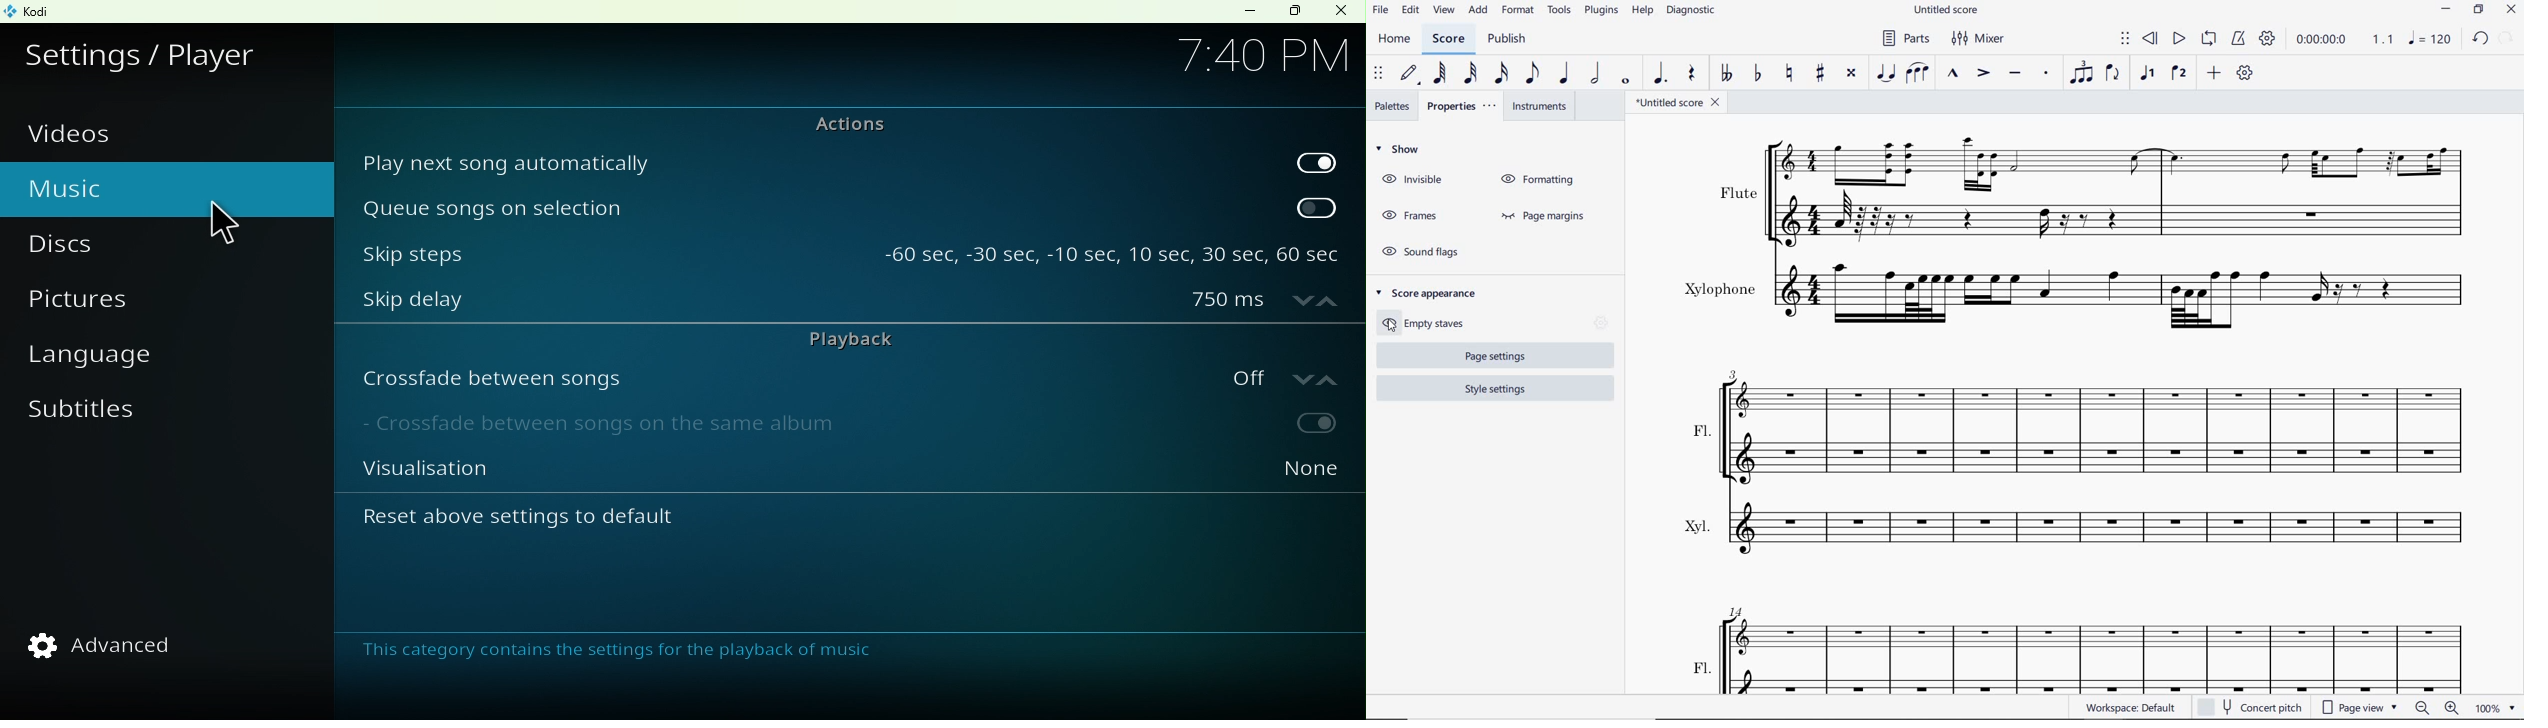 The height and width of the screenshot is (728, 2548). Describe the element at coordinates (1294, 12) in the screenshot. I see `Maximize` at that location.